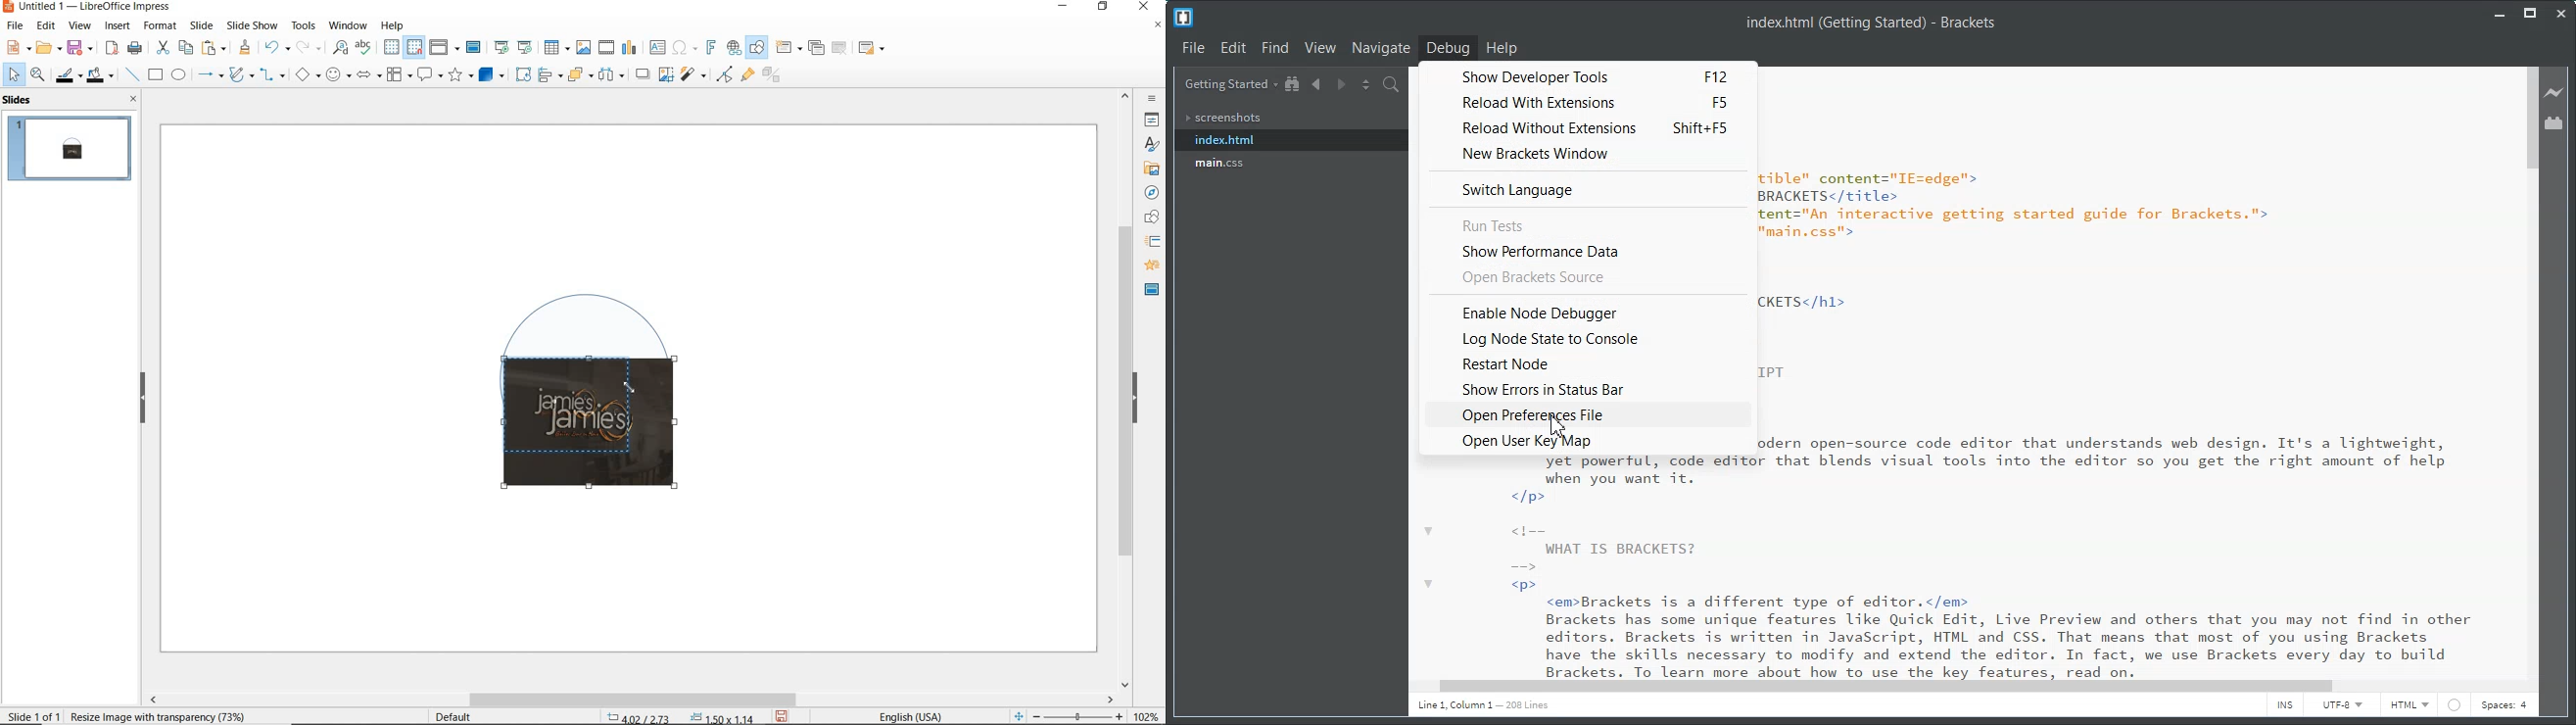 The height and width of the screenshot is (728, 2576). I want to click on close, so click(1144, 7).